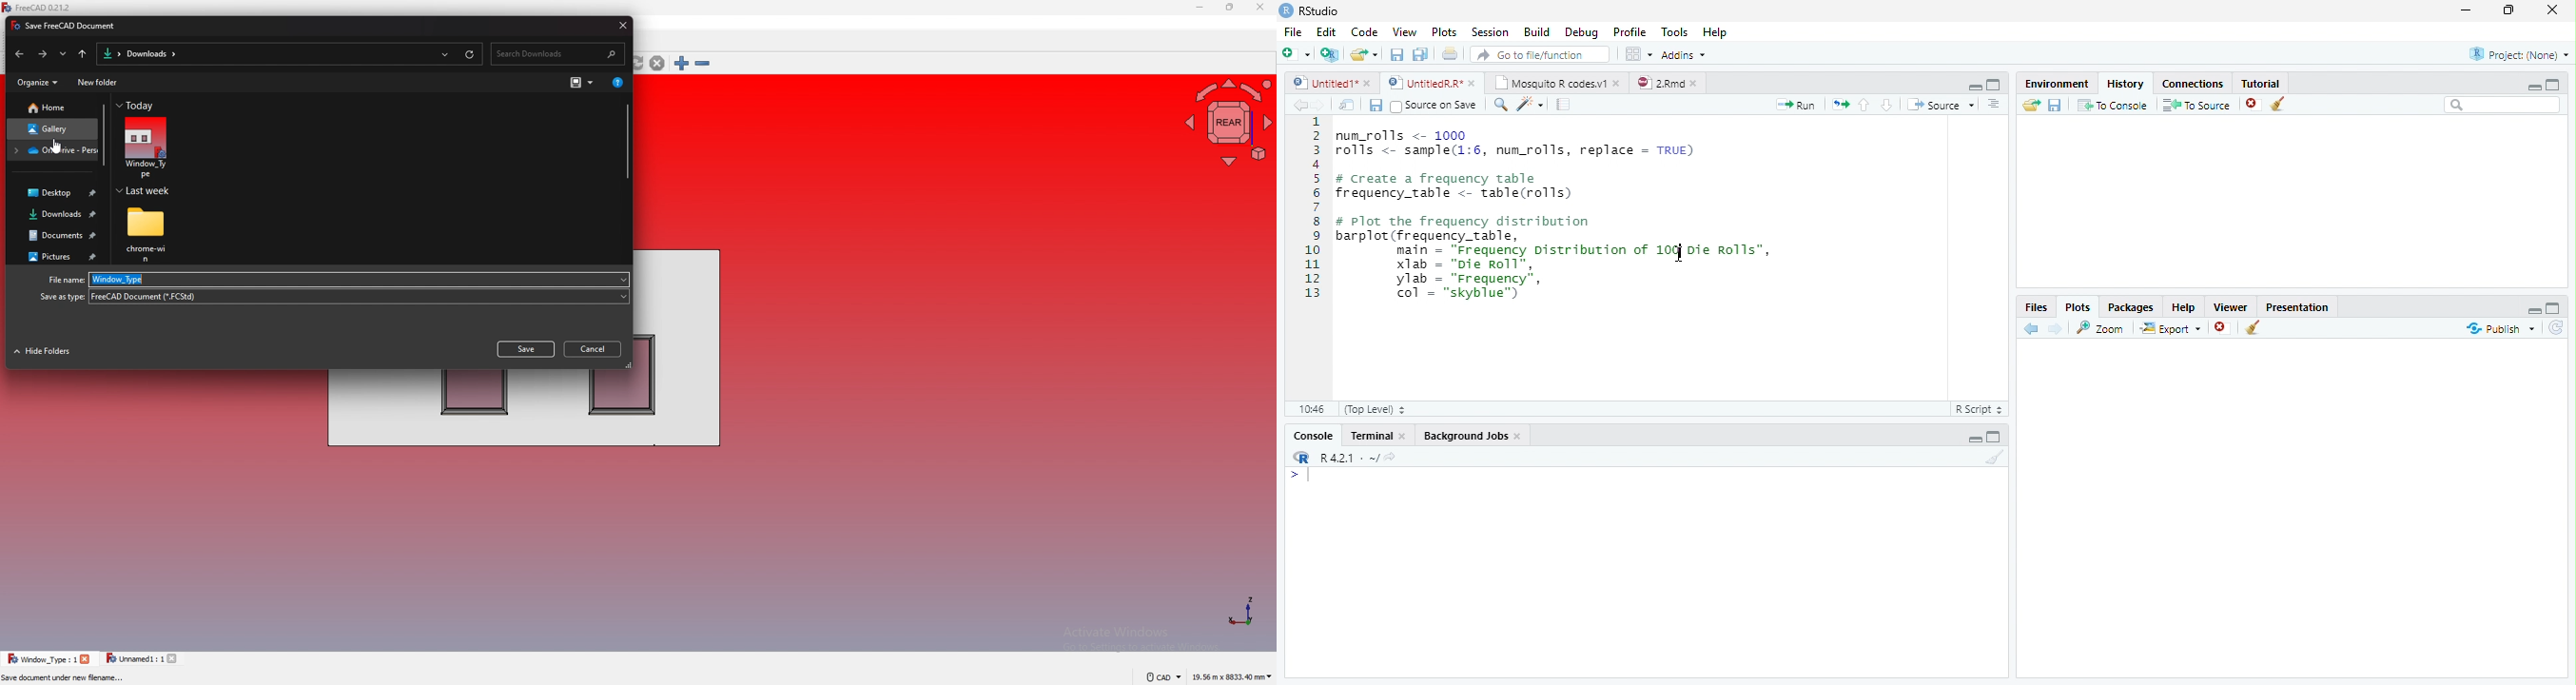 This screenshot has height=700, width=2576. Describe the element at coordinates (1420, 54) in the screenshot. I see `Save all open files` at that location.